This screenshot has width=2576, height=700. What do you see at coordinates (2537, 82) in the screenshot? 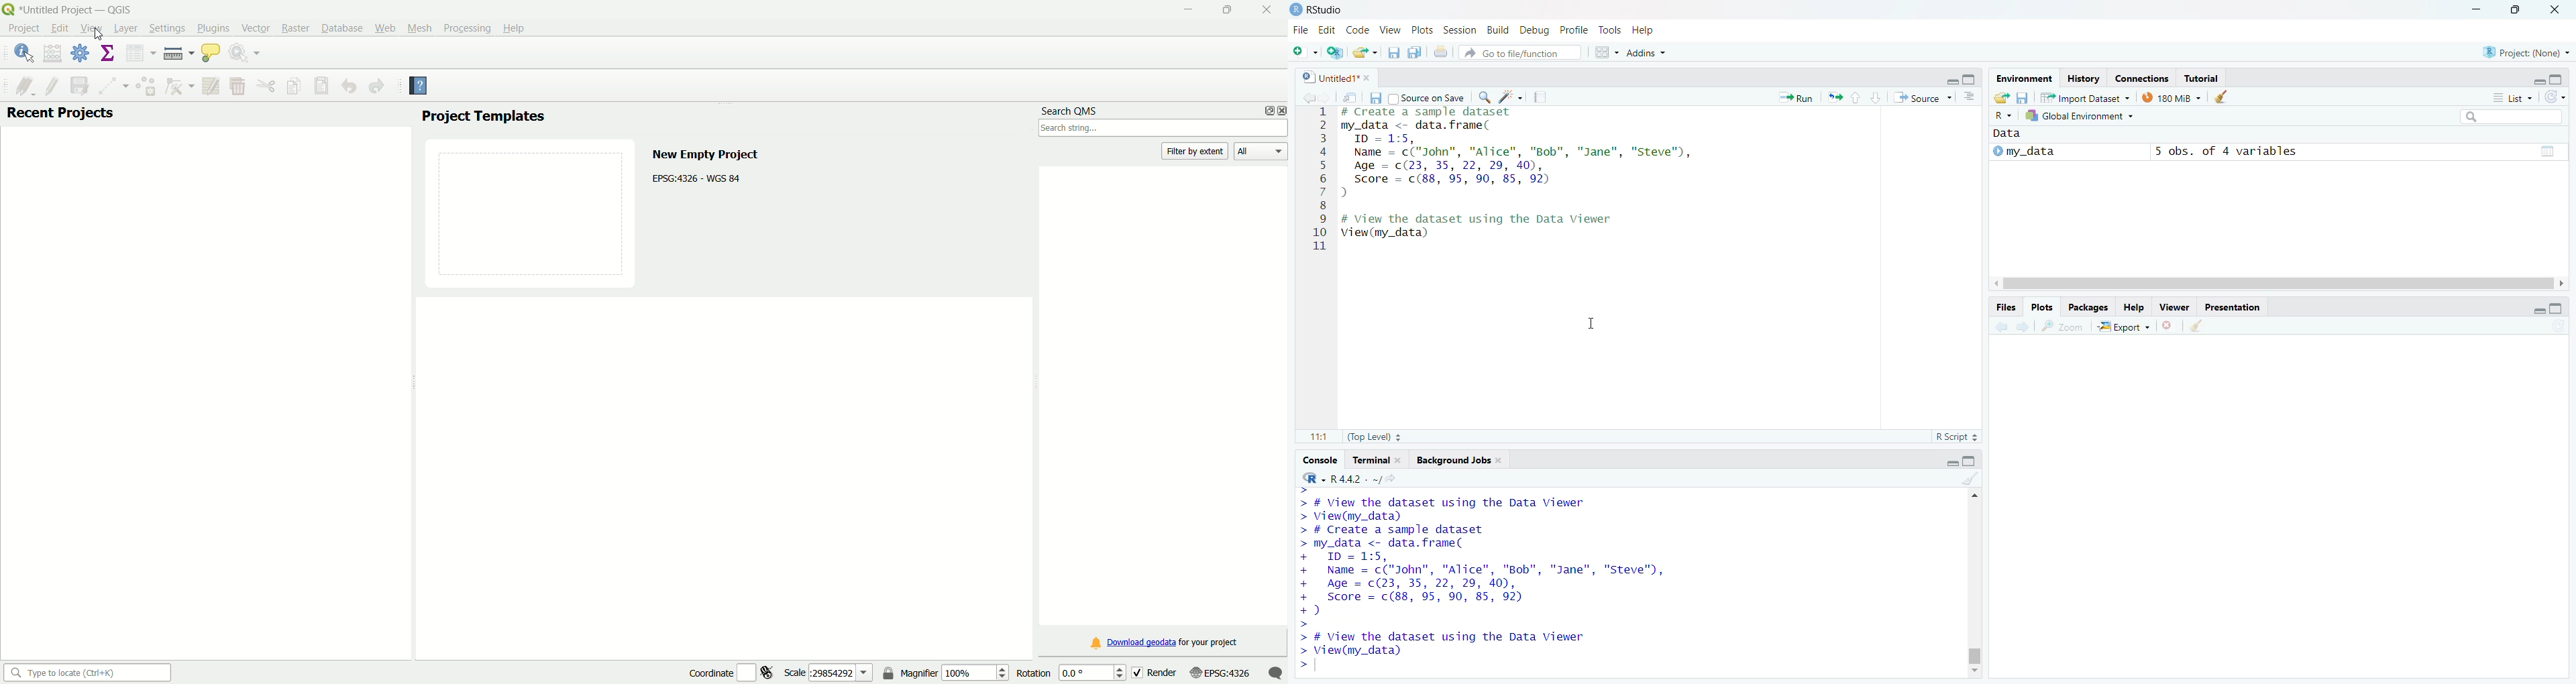
I see `minimize` at bounding box center [2537, 82].